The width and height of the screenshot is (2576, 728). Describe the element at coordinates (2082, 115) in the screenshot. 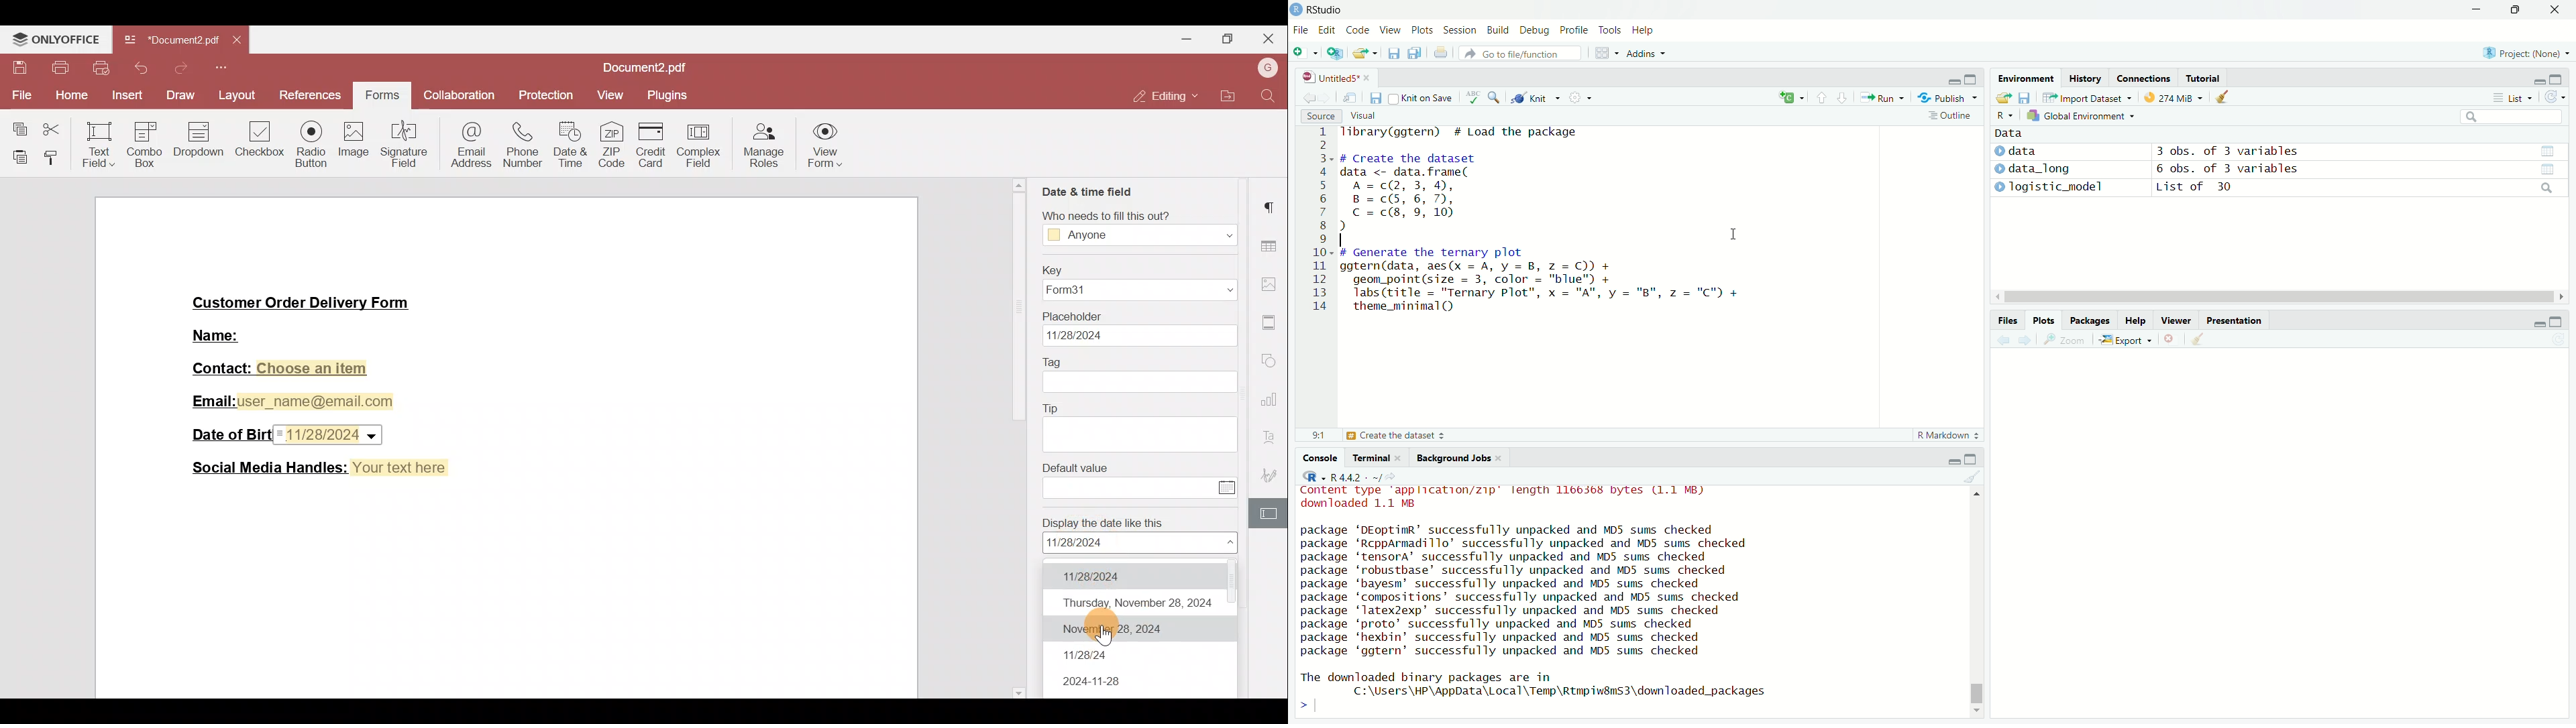

I see `Global Environment «=` at that location.